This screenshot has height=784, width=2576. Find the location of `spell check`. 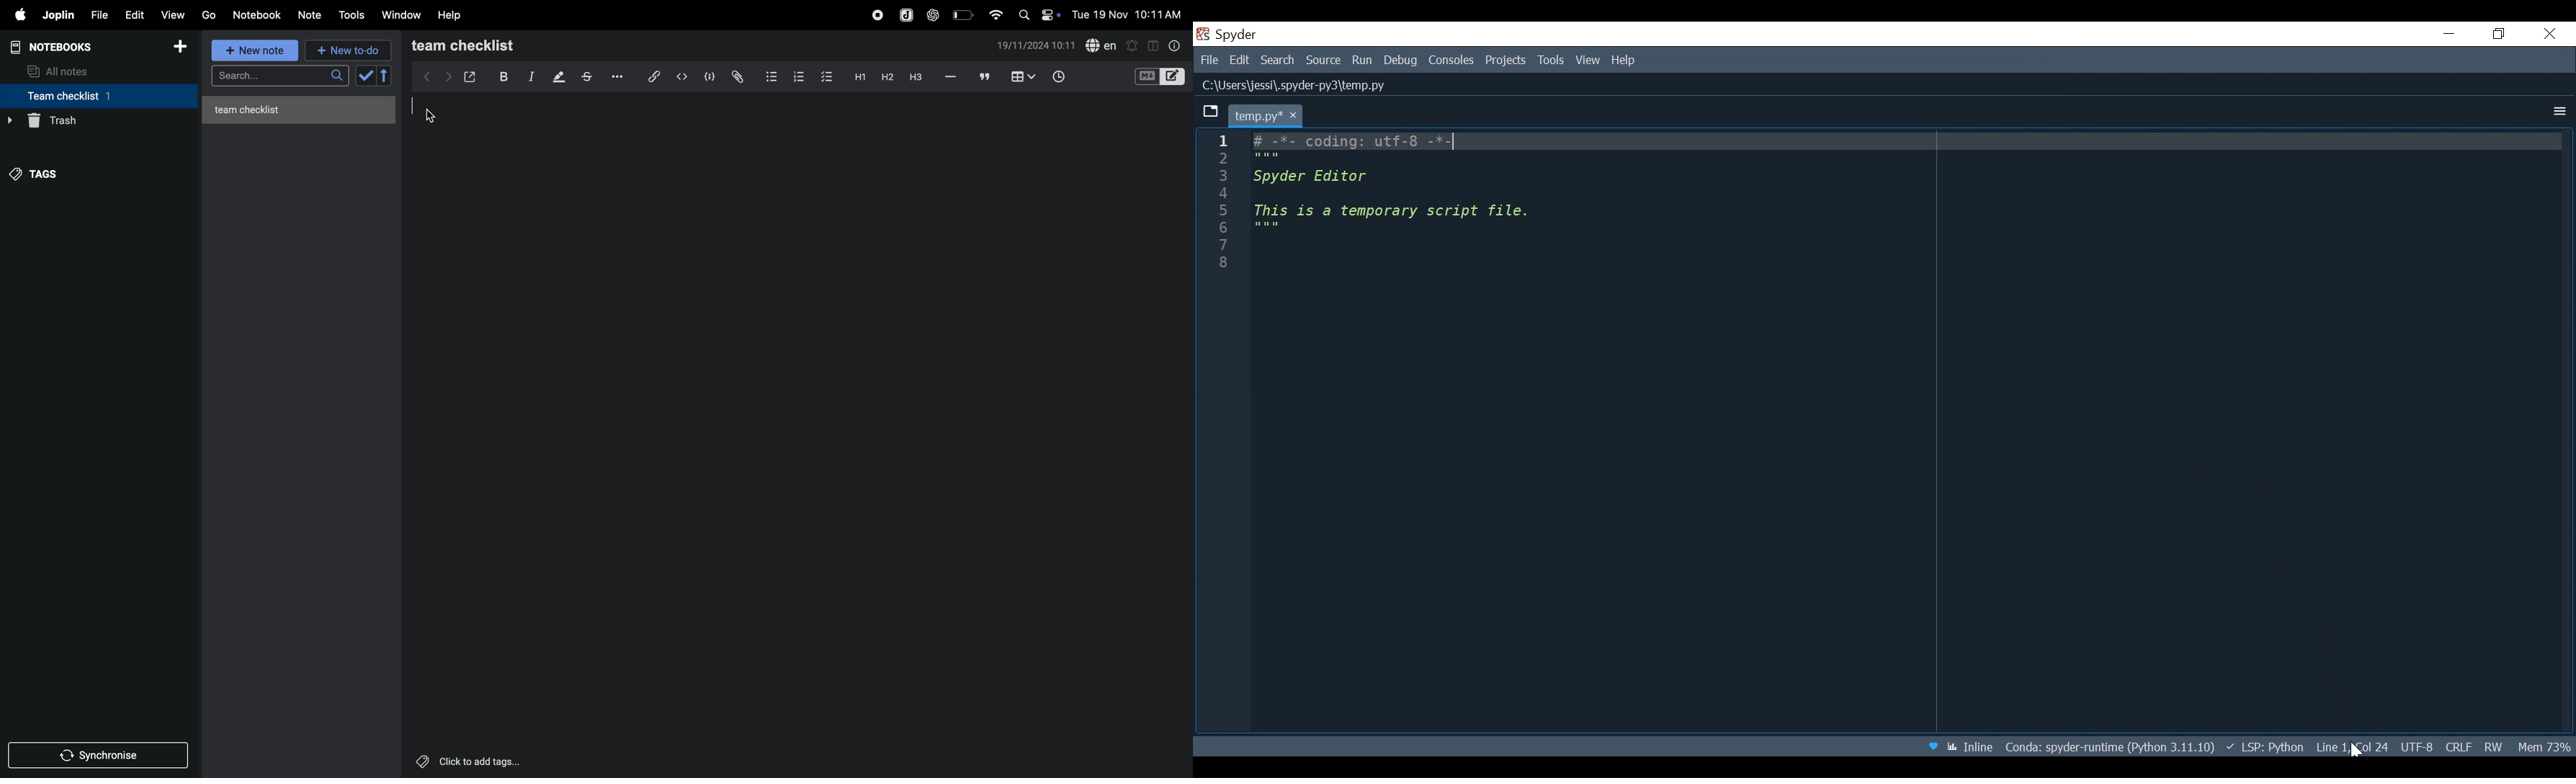

spell check is located at coordinates (1102, 45).